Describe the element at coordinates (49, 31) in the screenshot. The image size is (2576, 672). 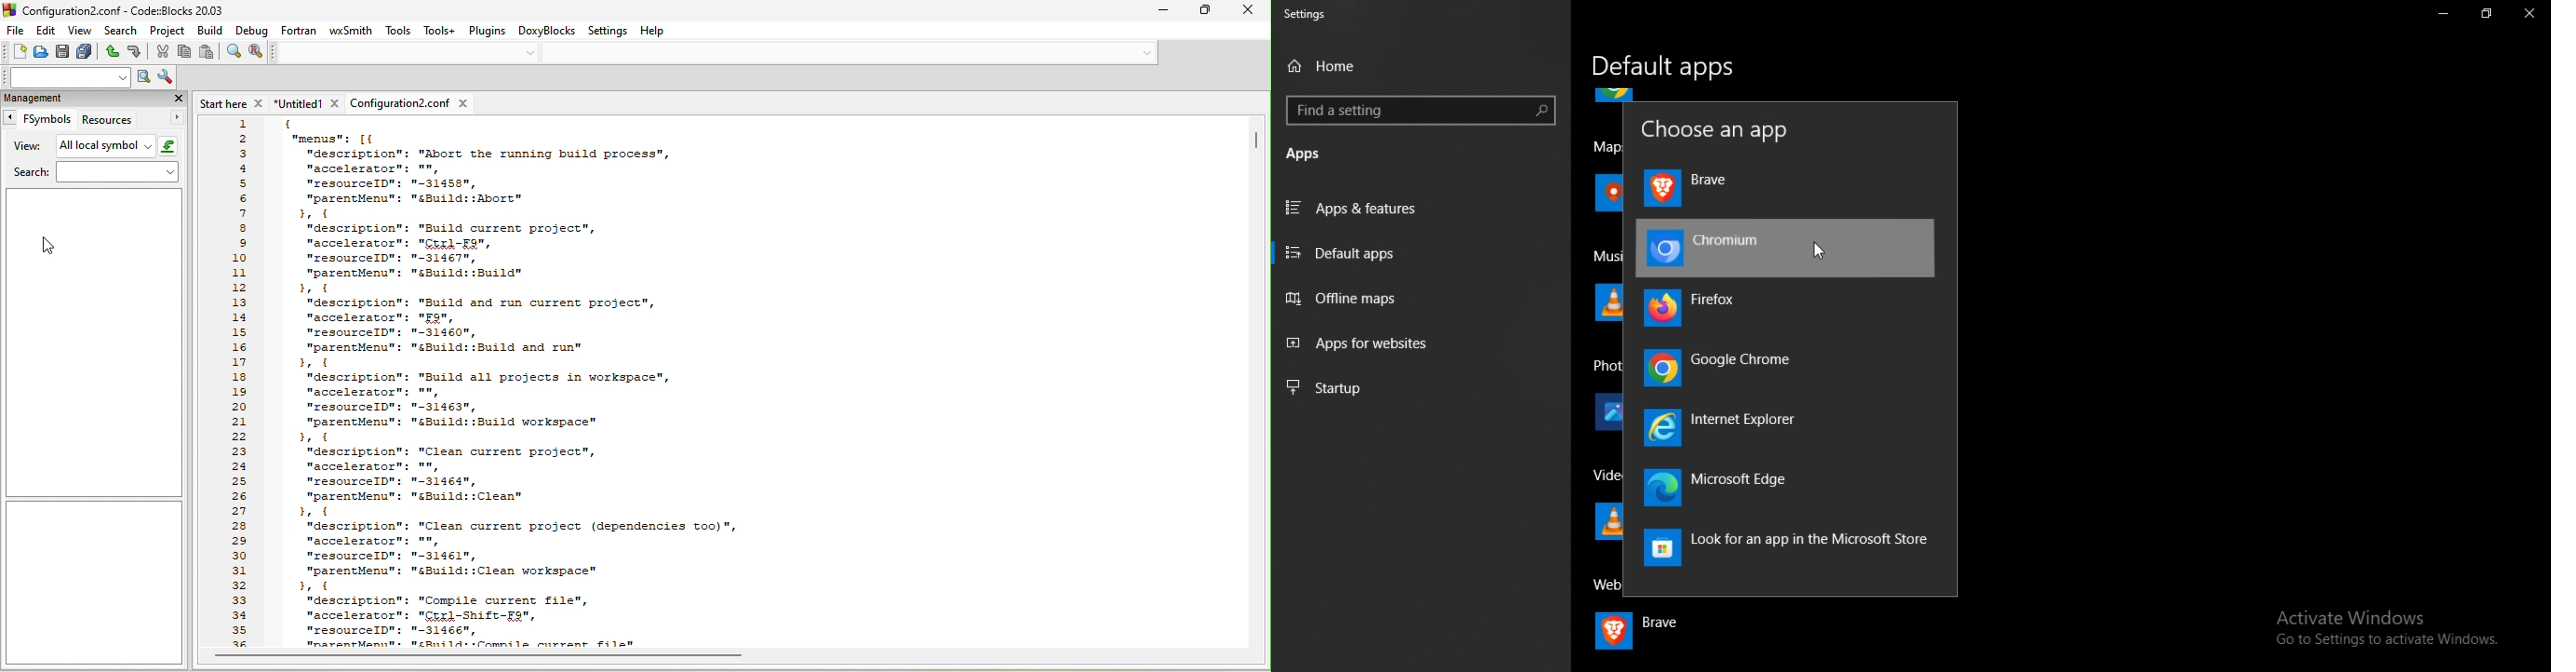
I see `edit` at that location.